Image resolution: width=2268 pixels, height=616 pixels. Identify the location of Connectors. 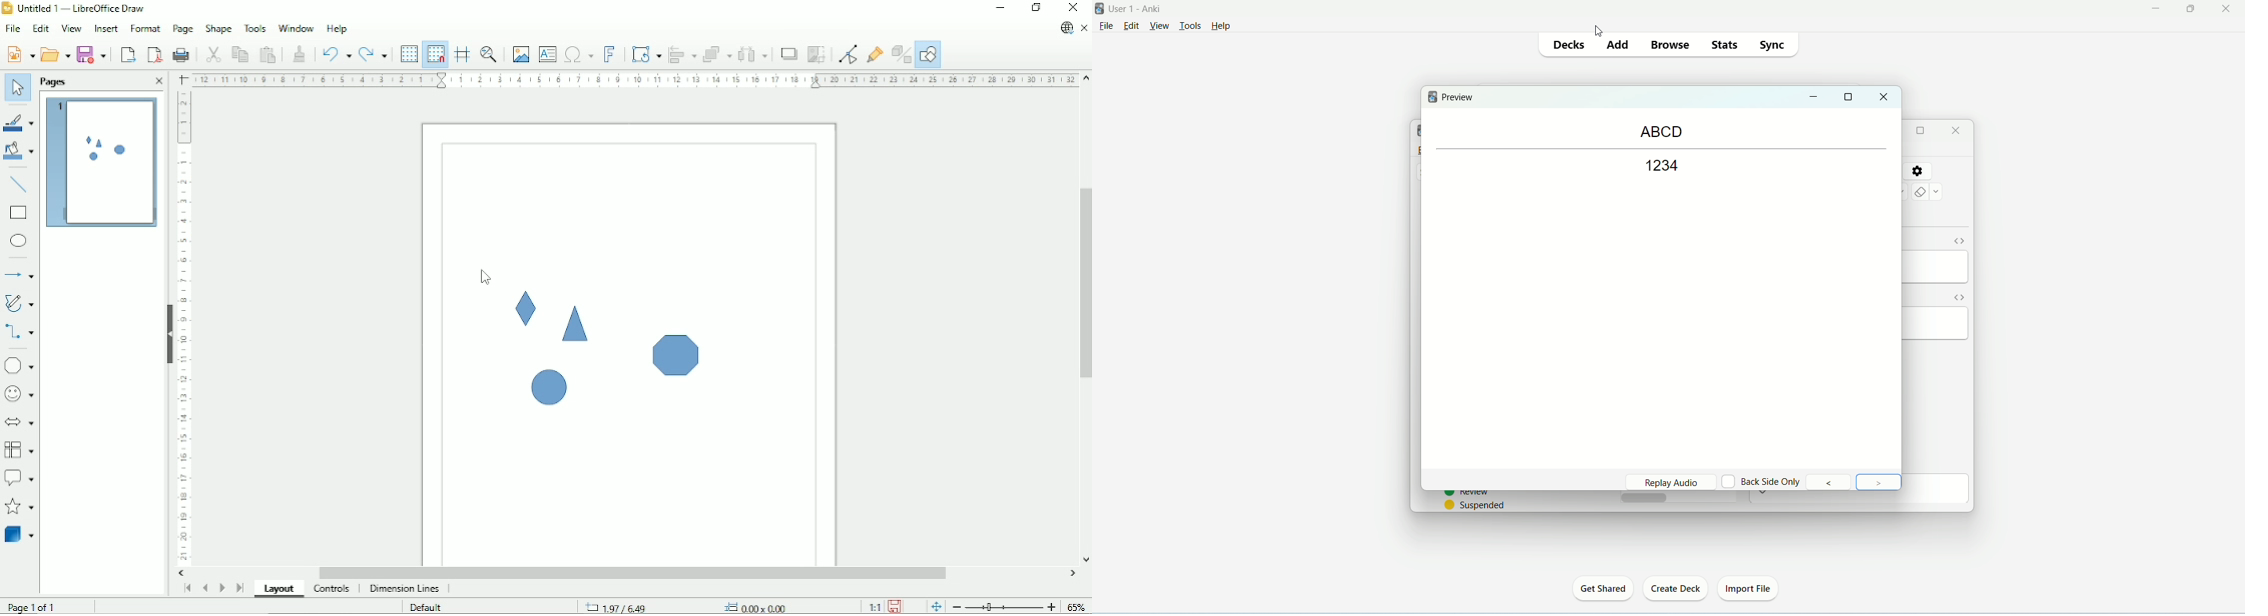
(20, 333).